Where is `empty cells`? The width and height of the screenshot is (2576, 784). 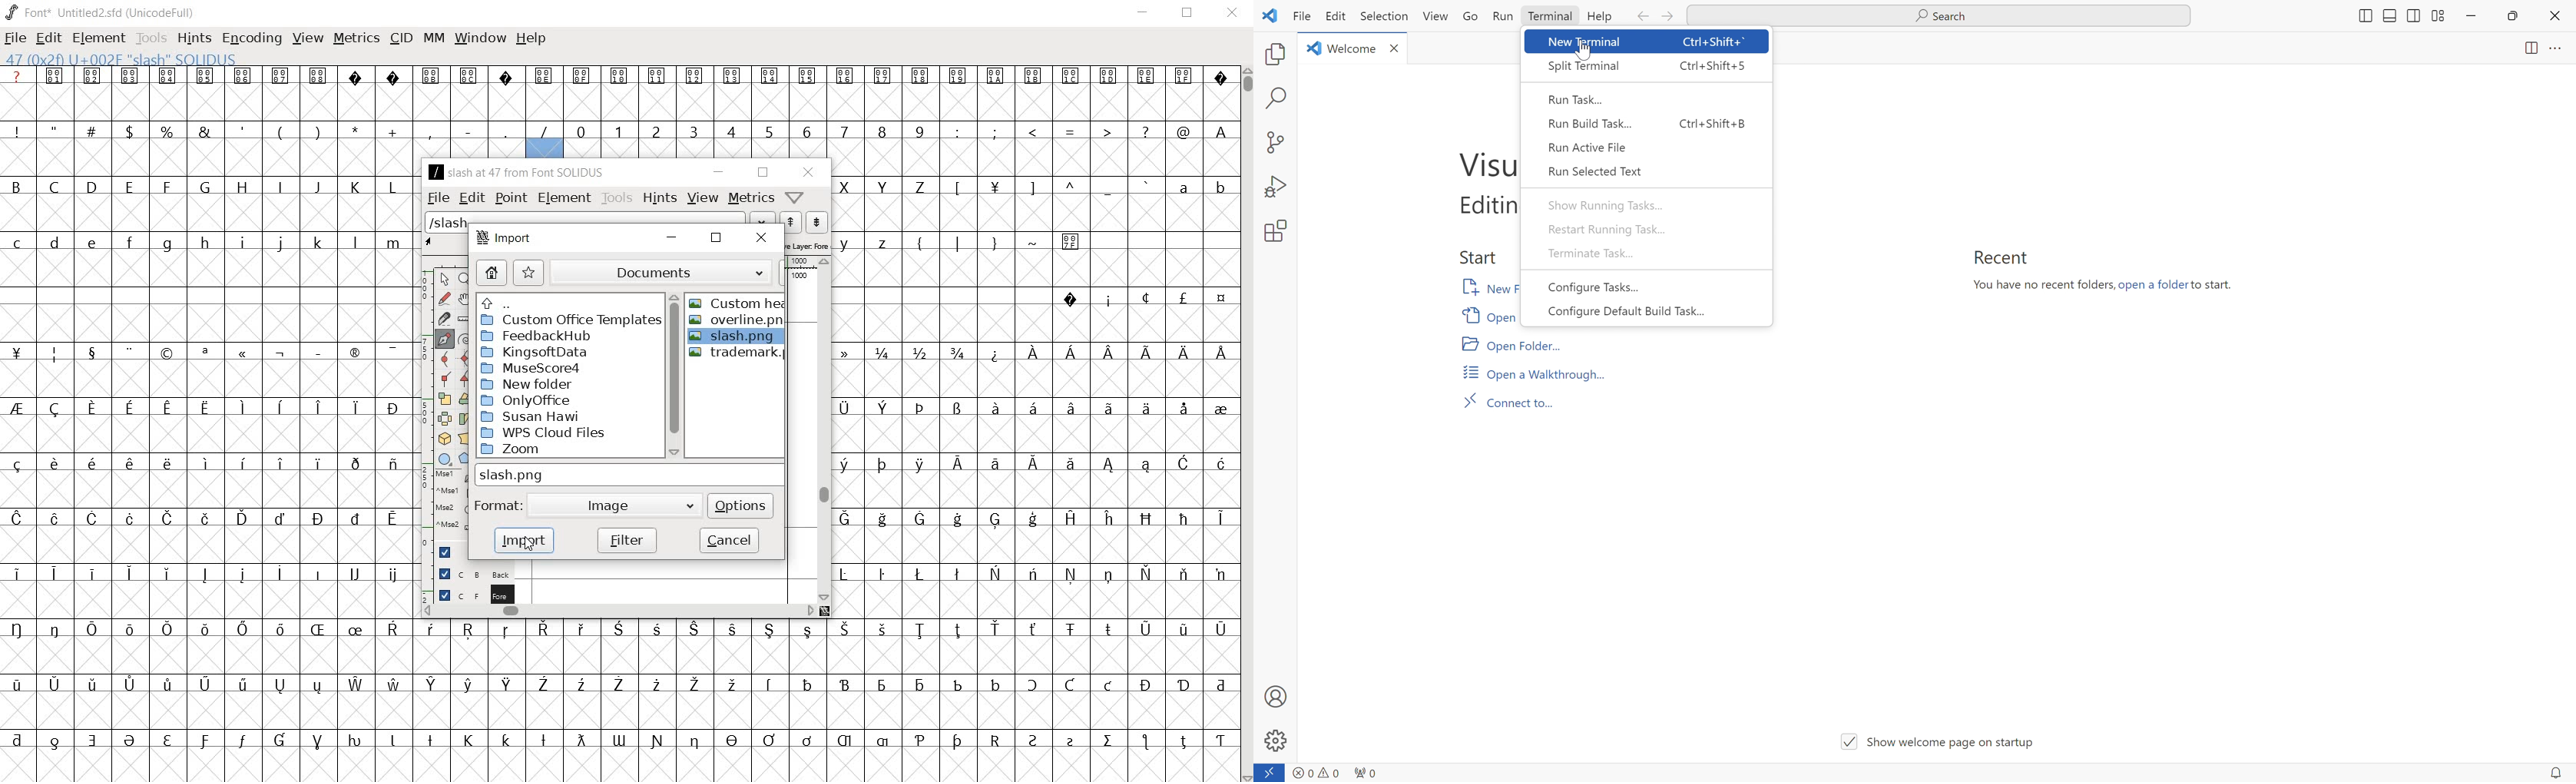
empty cells is located at coordinates (1035, 270).